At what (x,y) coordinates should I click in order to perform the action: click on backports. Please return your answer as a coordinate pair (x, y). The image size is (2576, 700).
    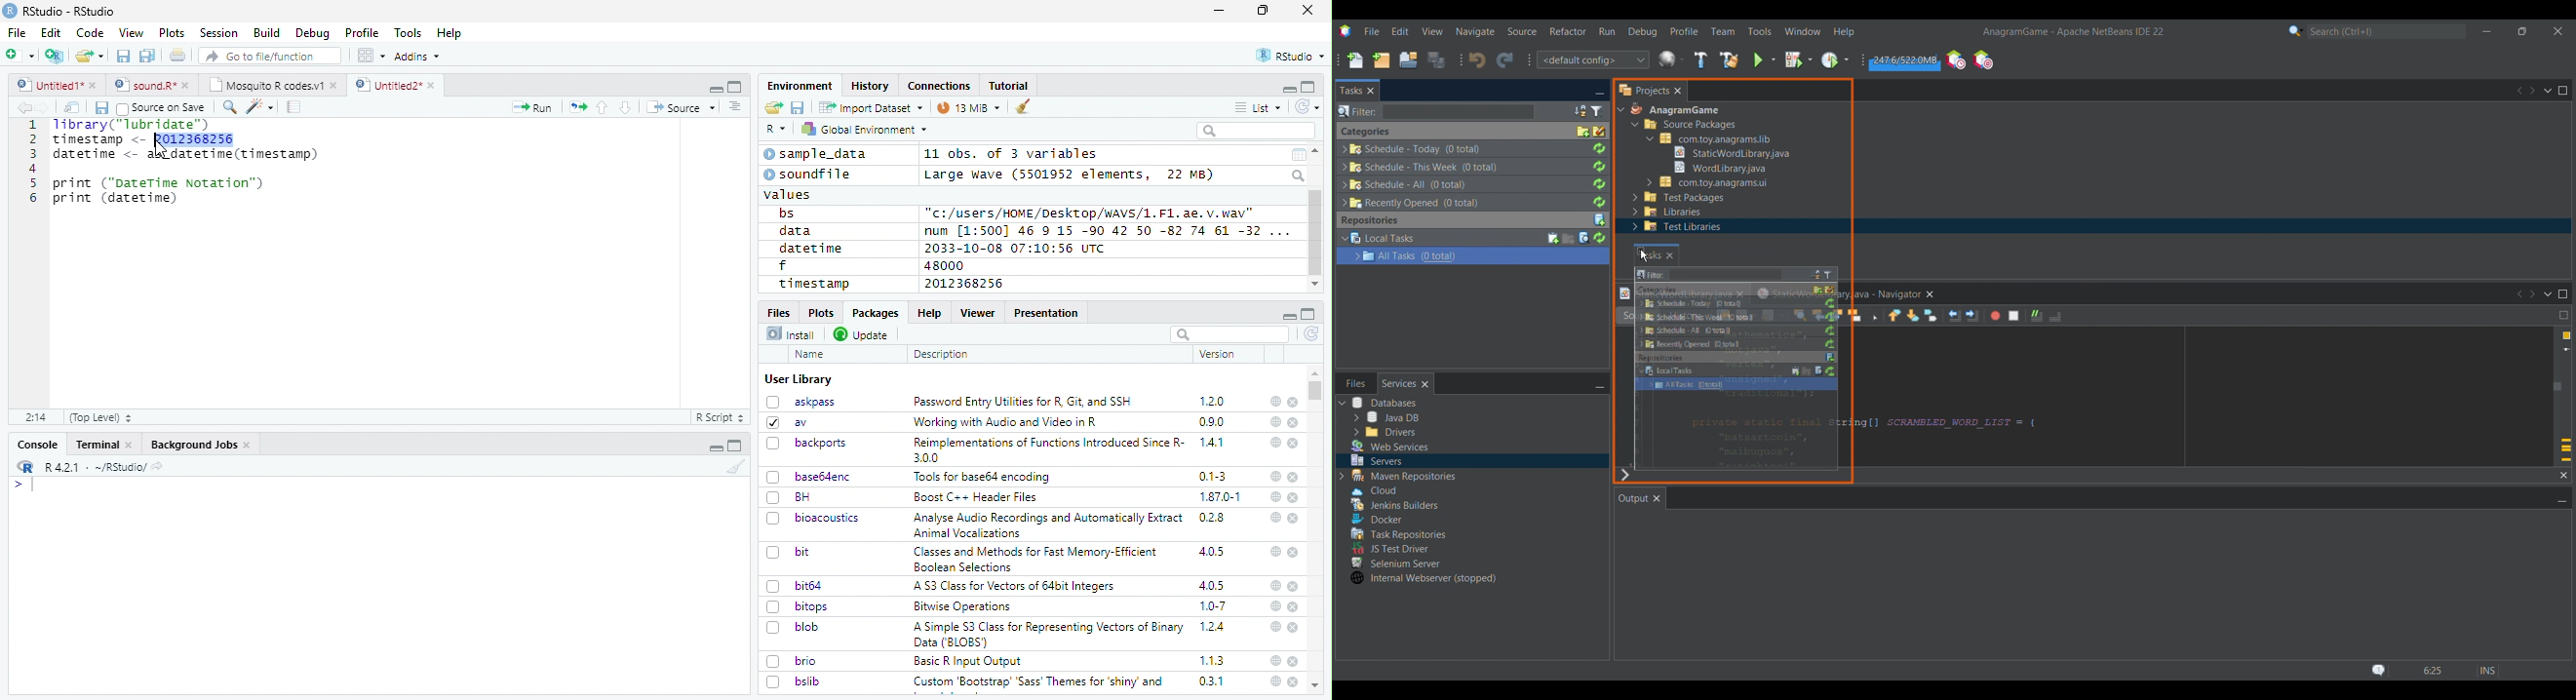
    Looking at the image, I should click on (809, 444).